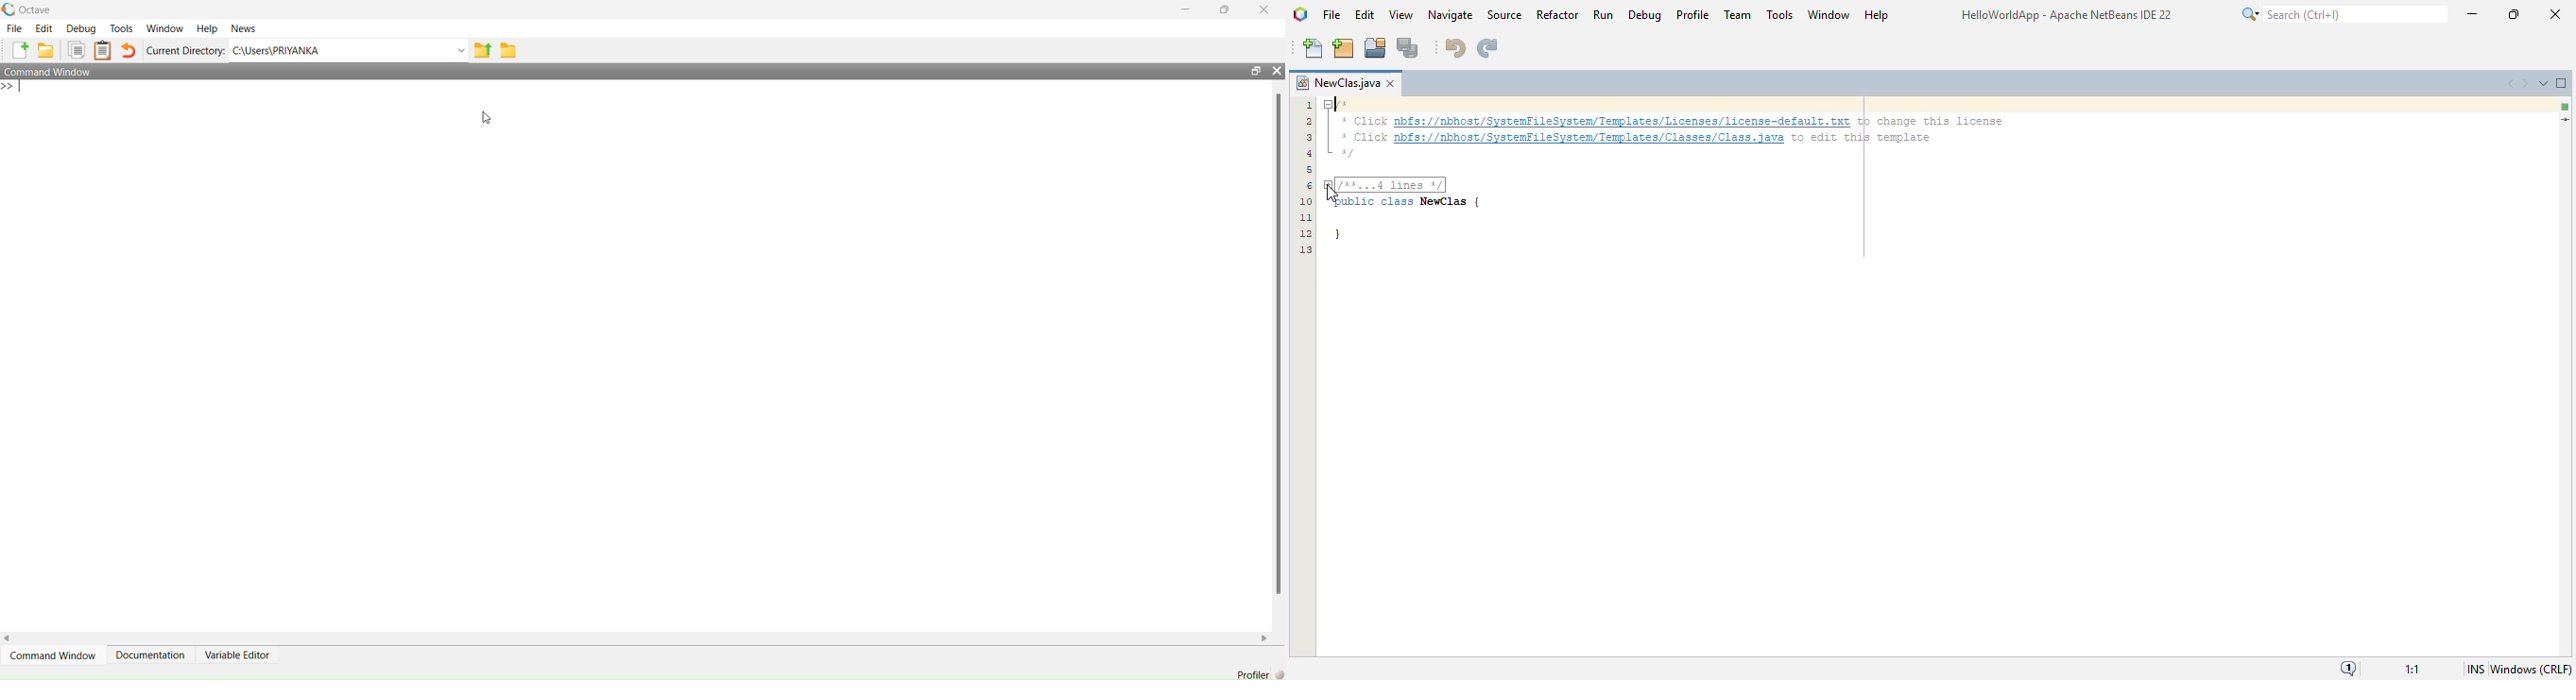 The height and width of the screenshot is (700, 2576). I want to click on debug, so click(1646, 14).